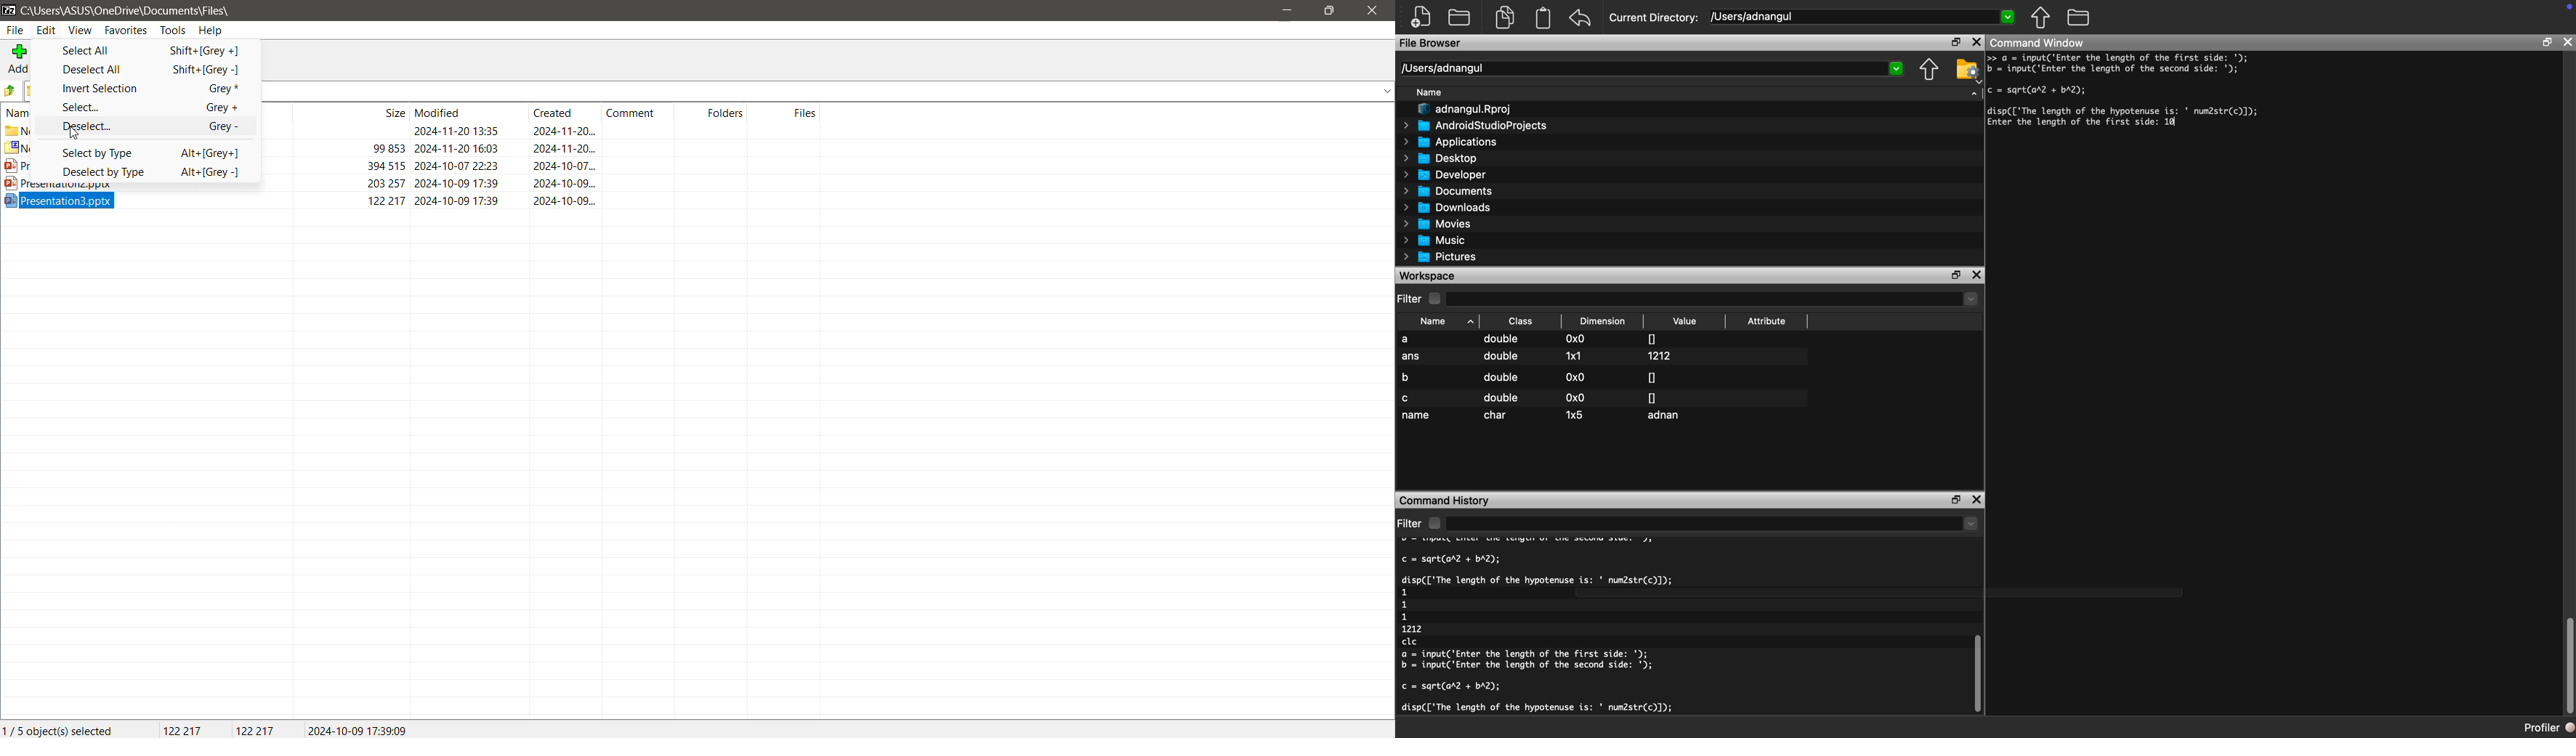  I want to click on Name, so click(1441, 321).